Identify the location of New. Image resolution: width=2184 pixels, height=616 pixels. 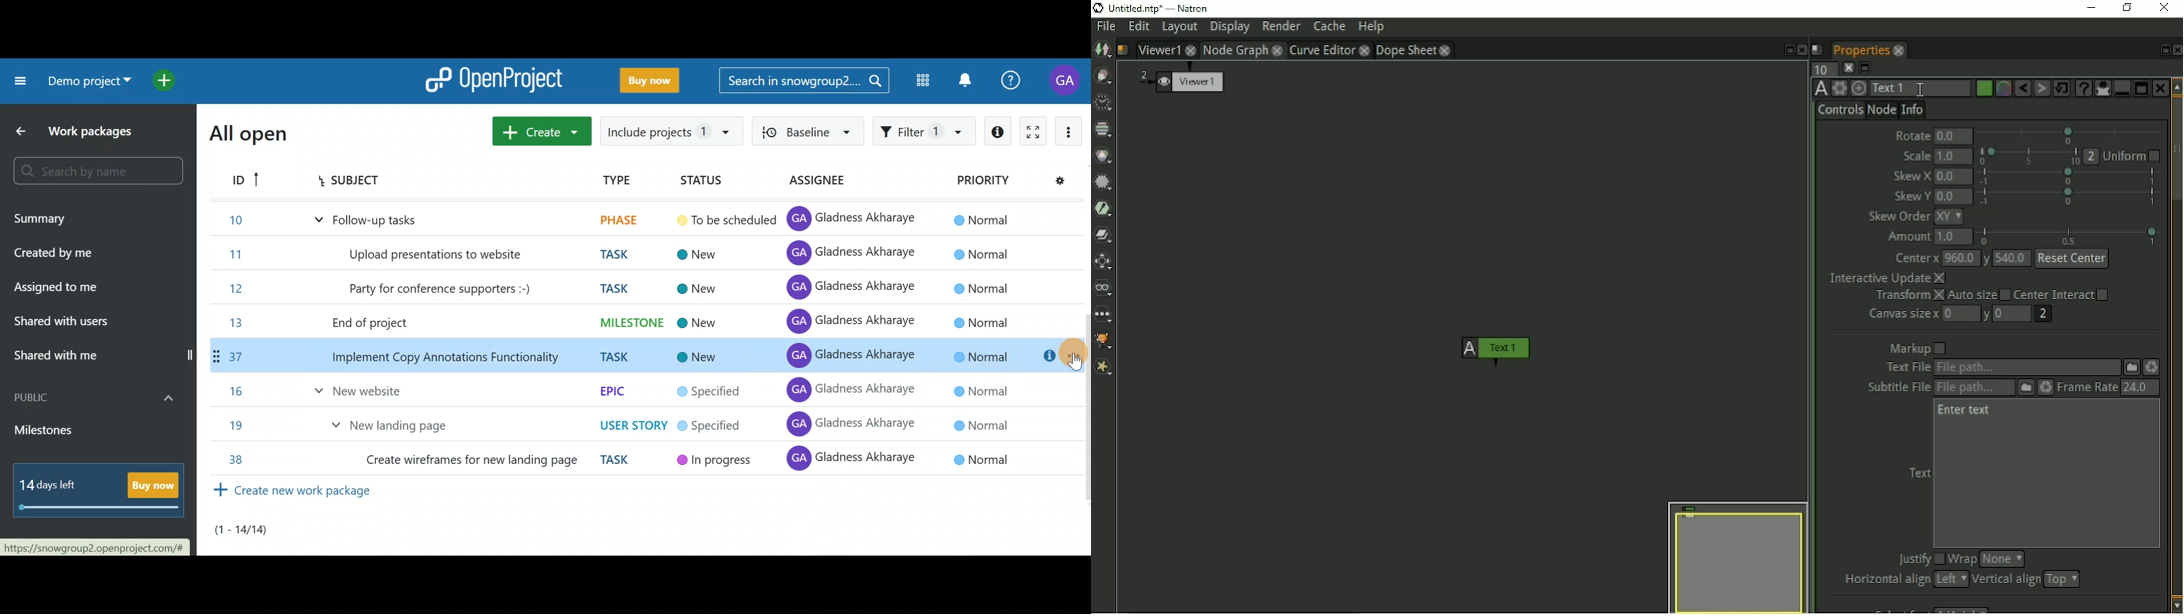
(698, 287).